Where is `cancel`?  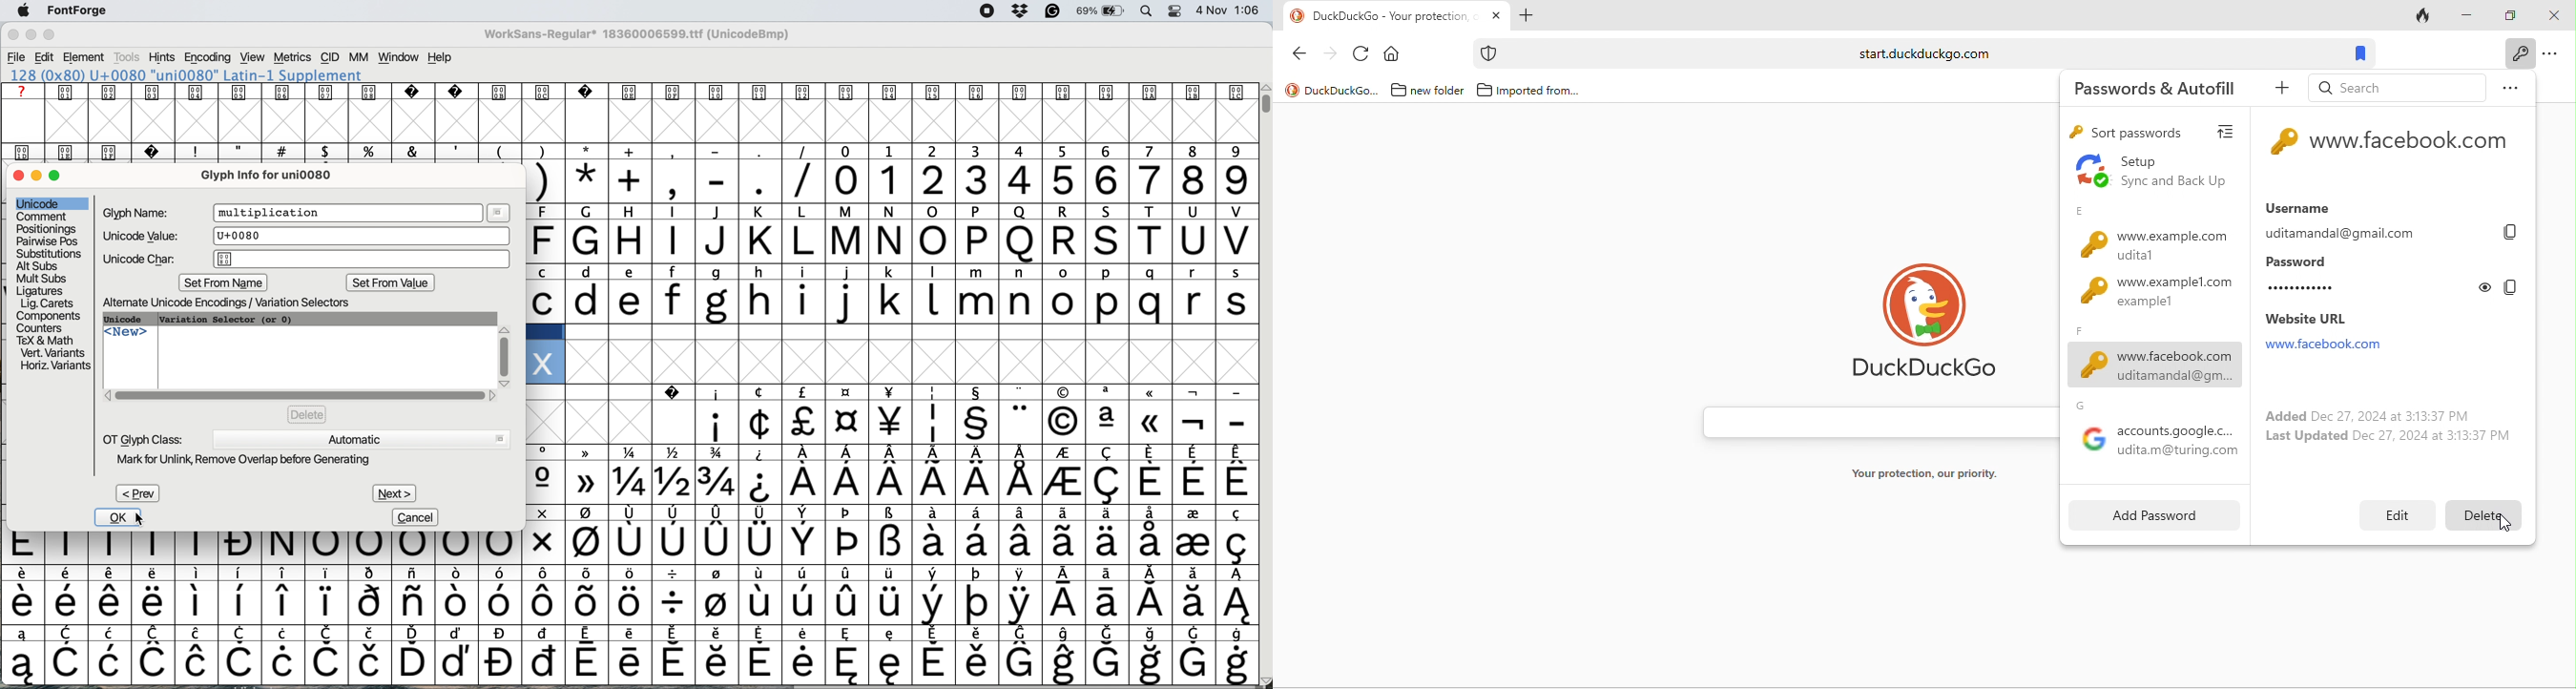 cancel is located at coordinates (417, 517).